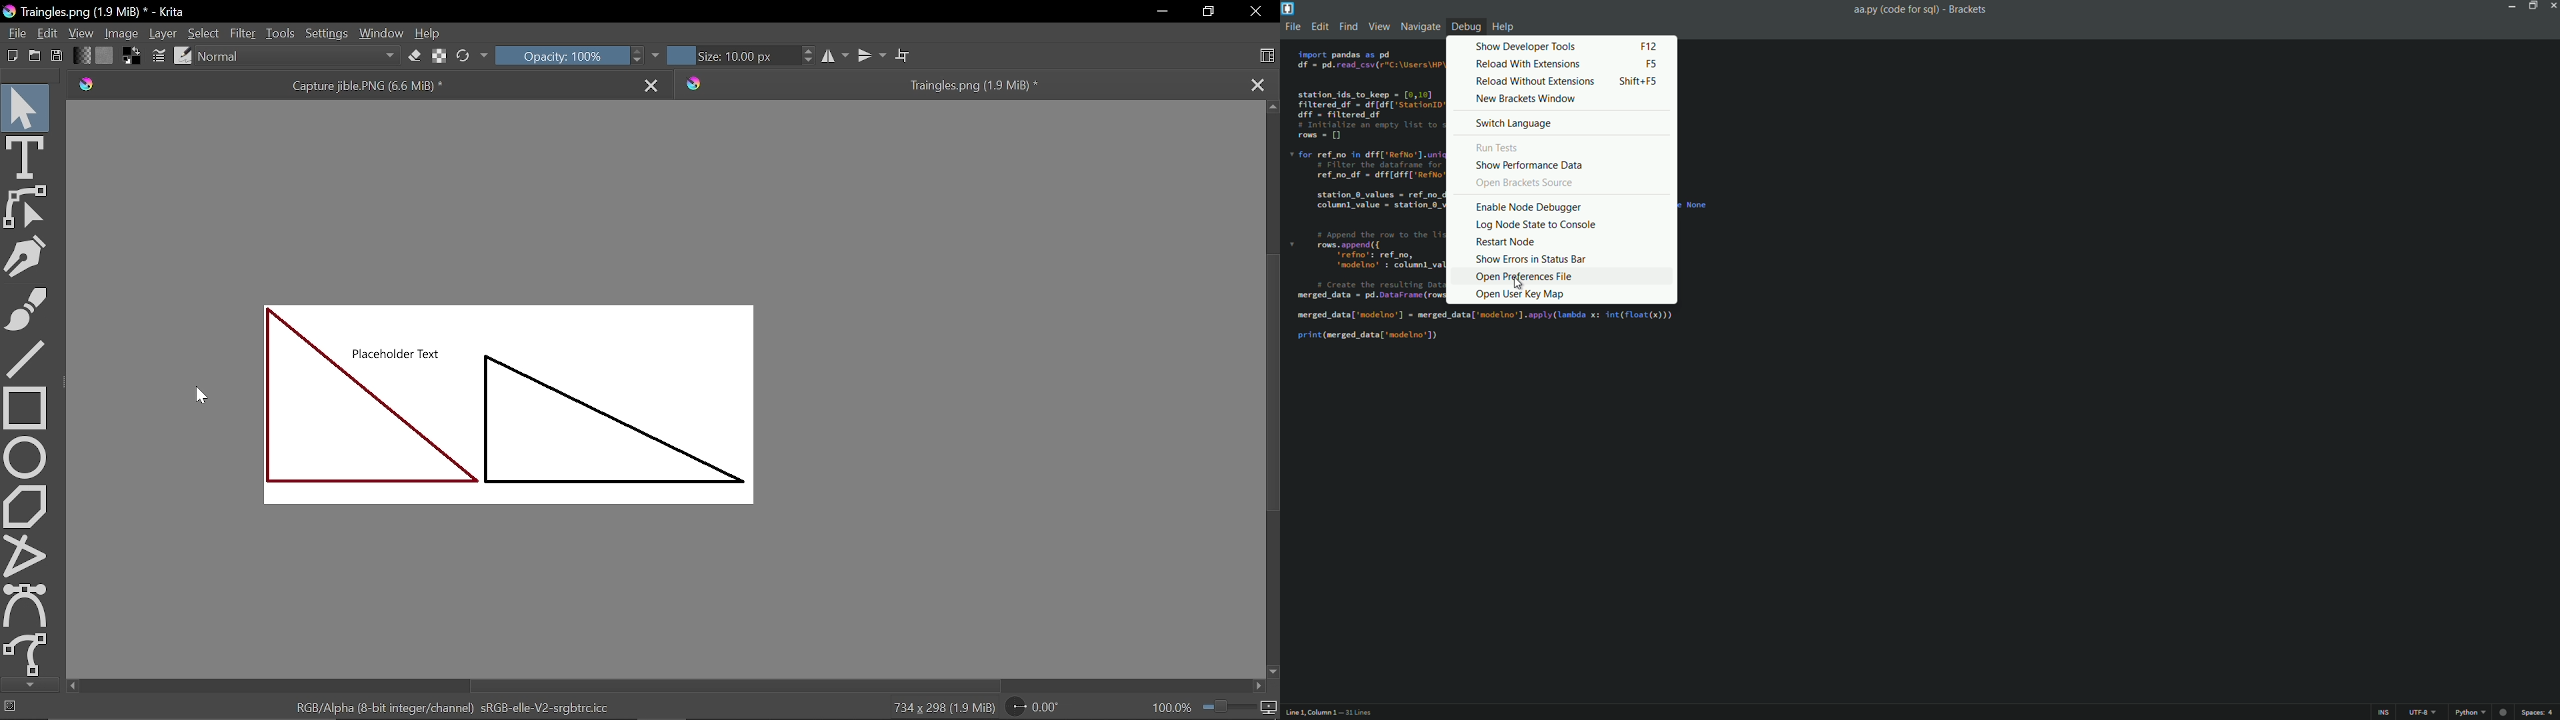 This screenshot has width=2576, height=728. What do you see at coordinates (26, 306) in the screenshot?
I see `Freehand brush tool` at bounding box center [26, 306].